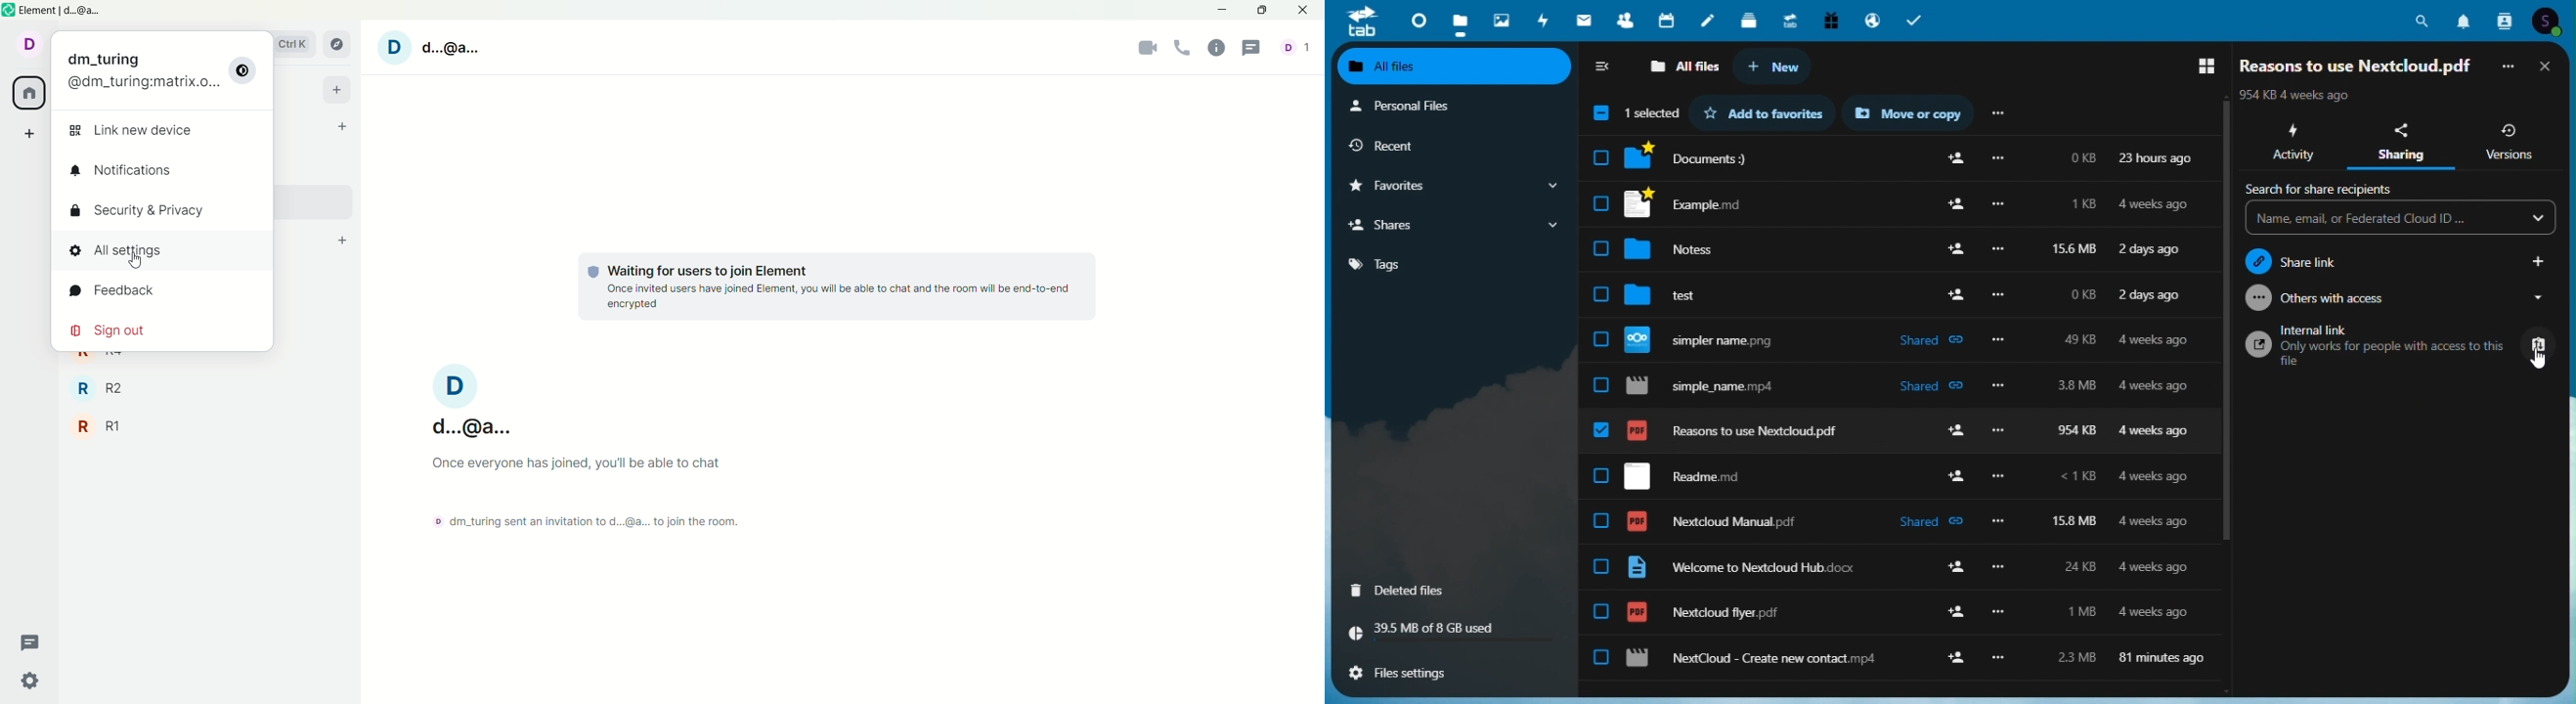  Describe the element at coordinates (1601, 295) in the screenshot. I see `check box` at that location.